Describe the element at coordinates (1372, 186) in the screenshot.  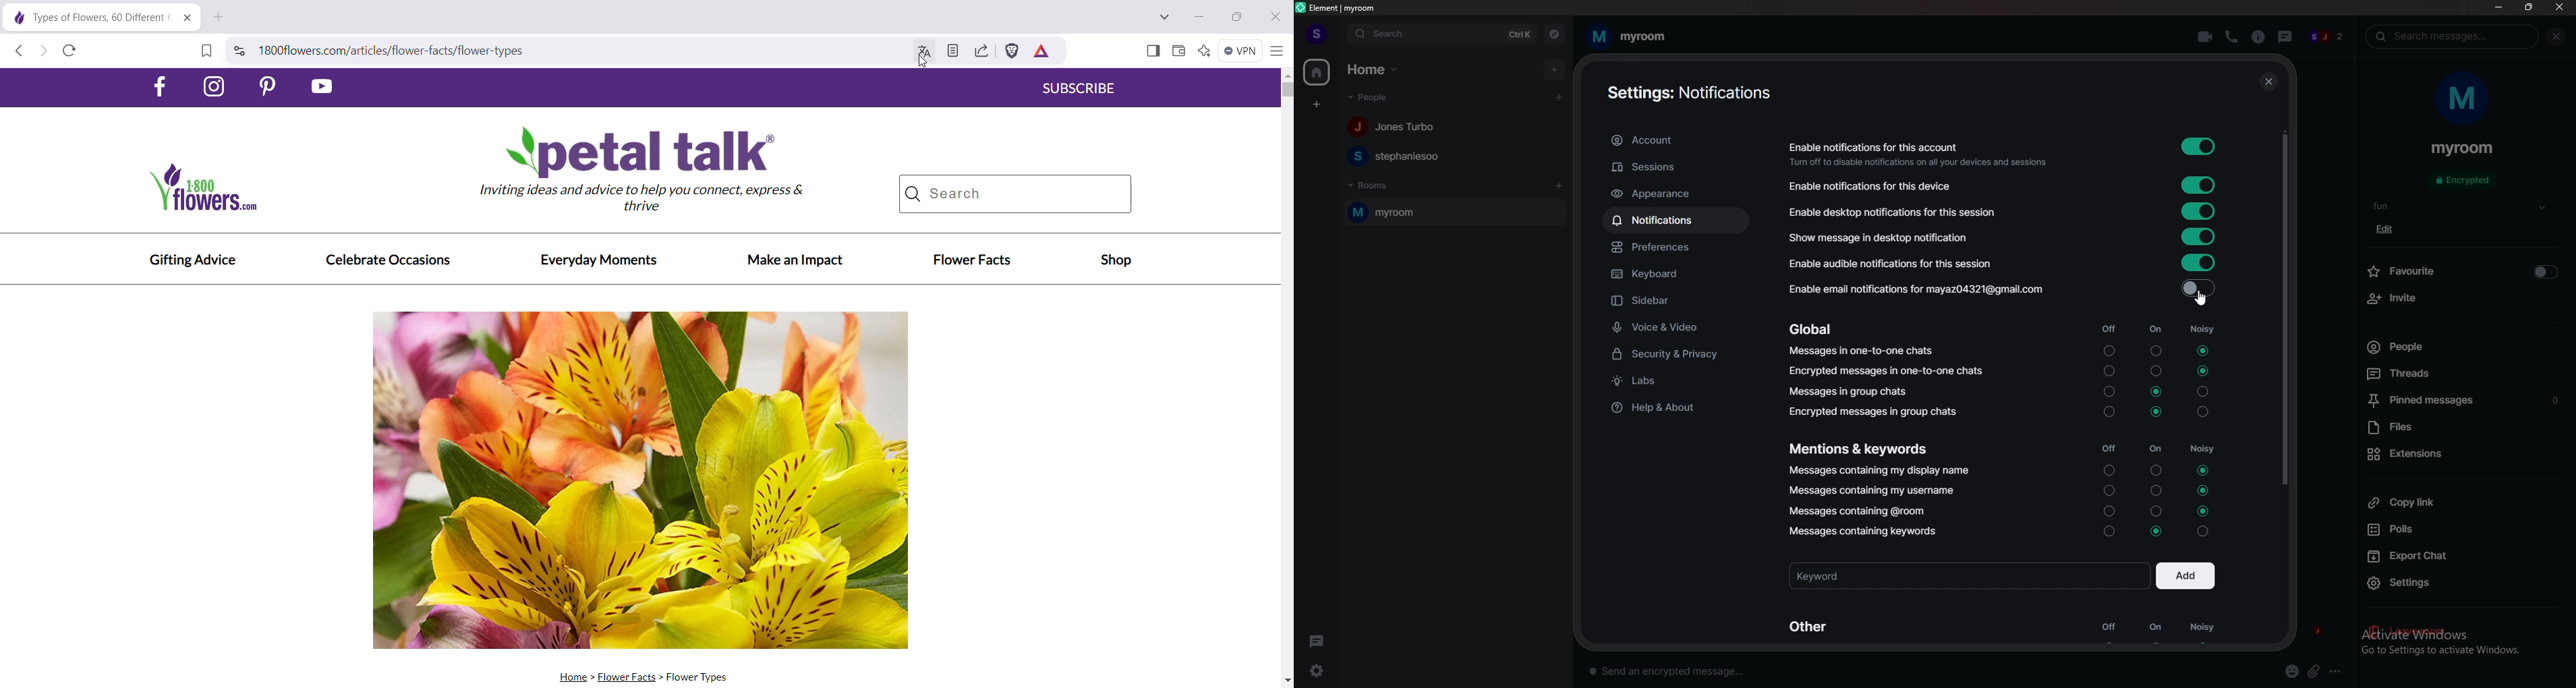
I see `rooms` at that location.